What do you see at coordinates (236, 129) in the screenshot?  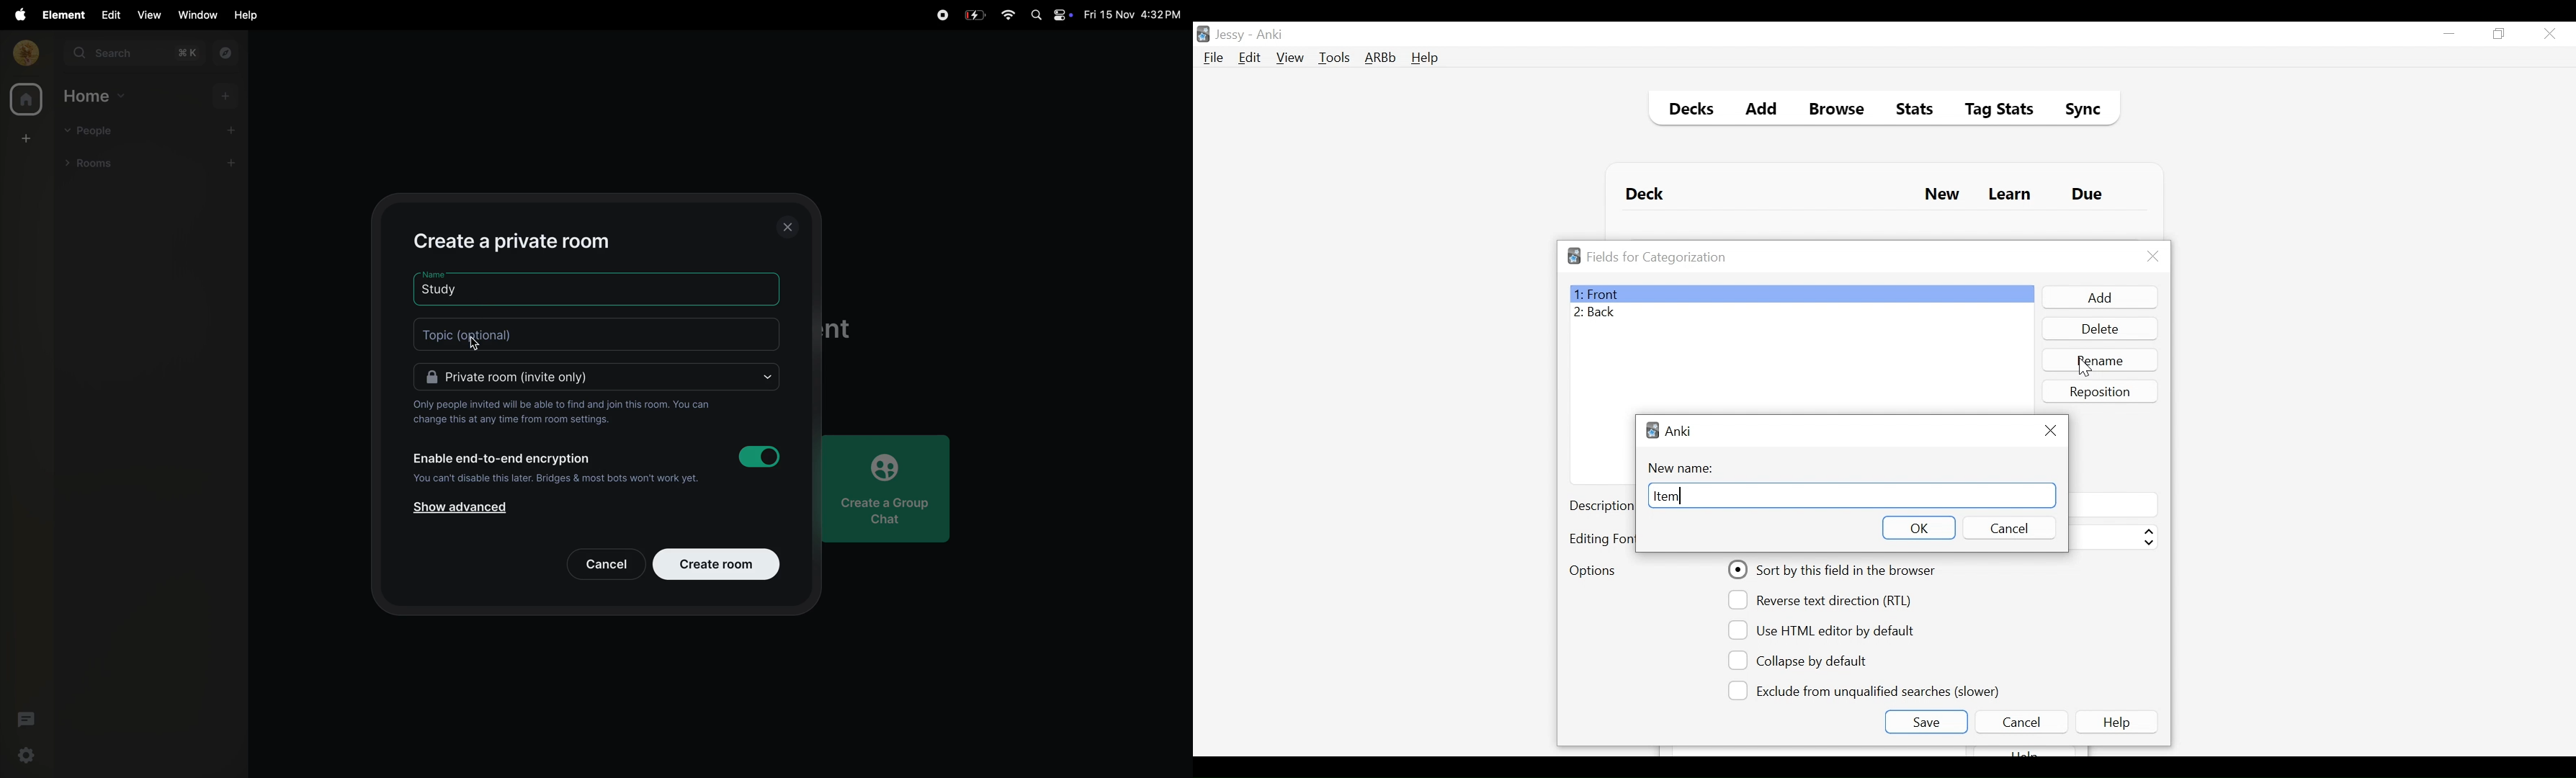 I see `add` at bounding box center [236, 129].